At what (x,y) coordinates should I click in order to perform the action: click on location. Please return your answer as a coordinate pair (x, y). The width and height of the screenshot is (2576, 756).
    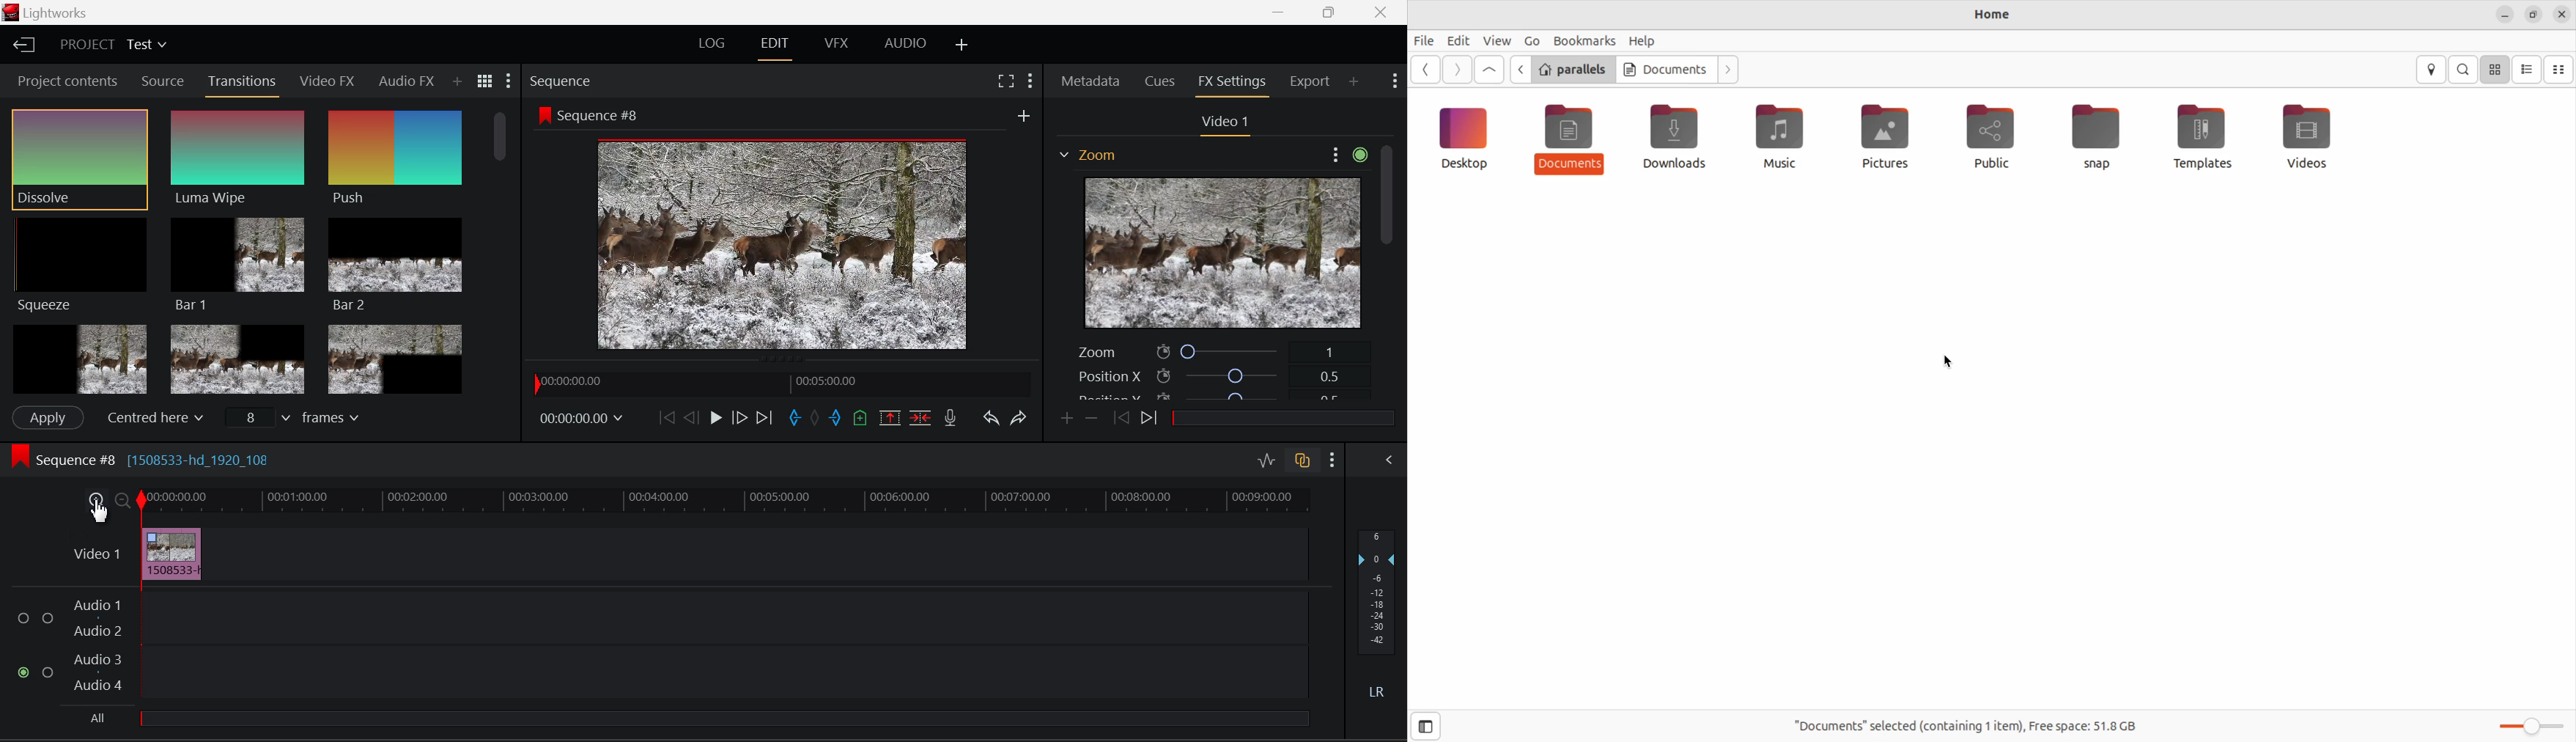
    Looking at the image, I should click on (2432, 69).